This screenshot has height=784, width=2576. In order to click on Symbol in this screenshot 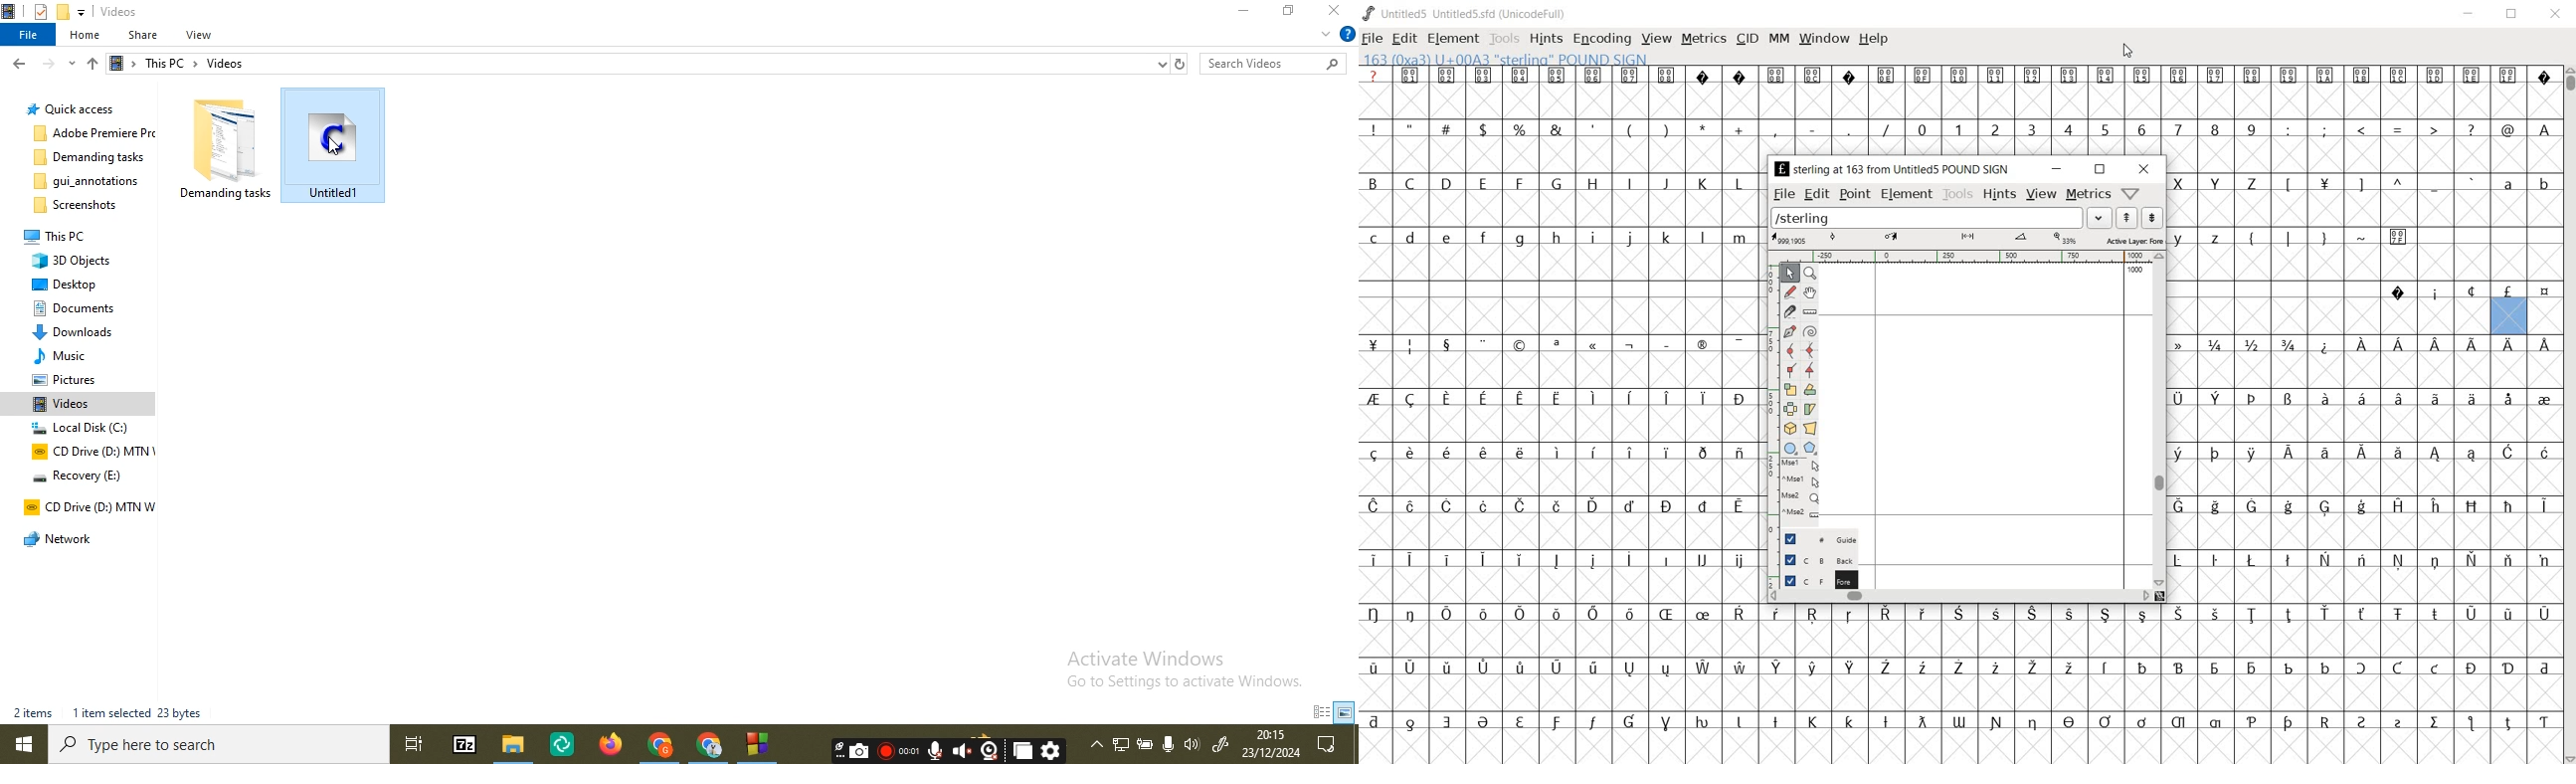, I will do `click(2215, 507)`.